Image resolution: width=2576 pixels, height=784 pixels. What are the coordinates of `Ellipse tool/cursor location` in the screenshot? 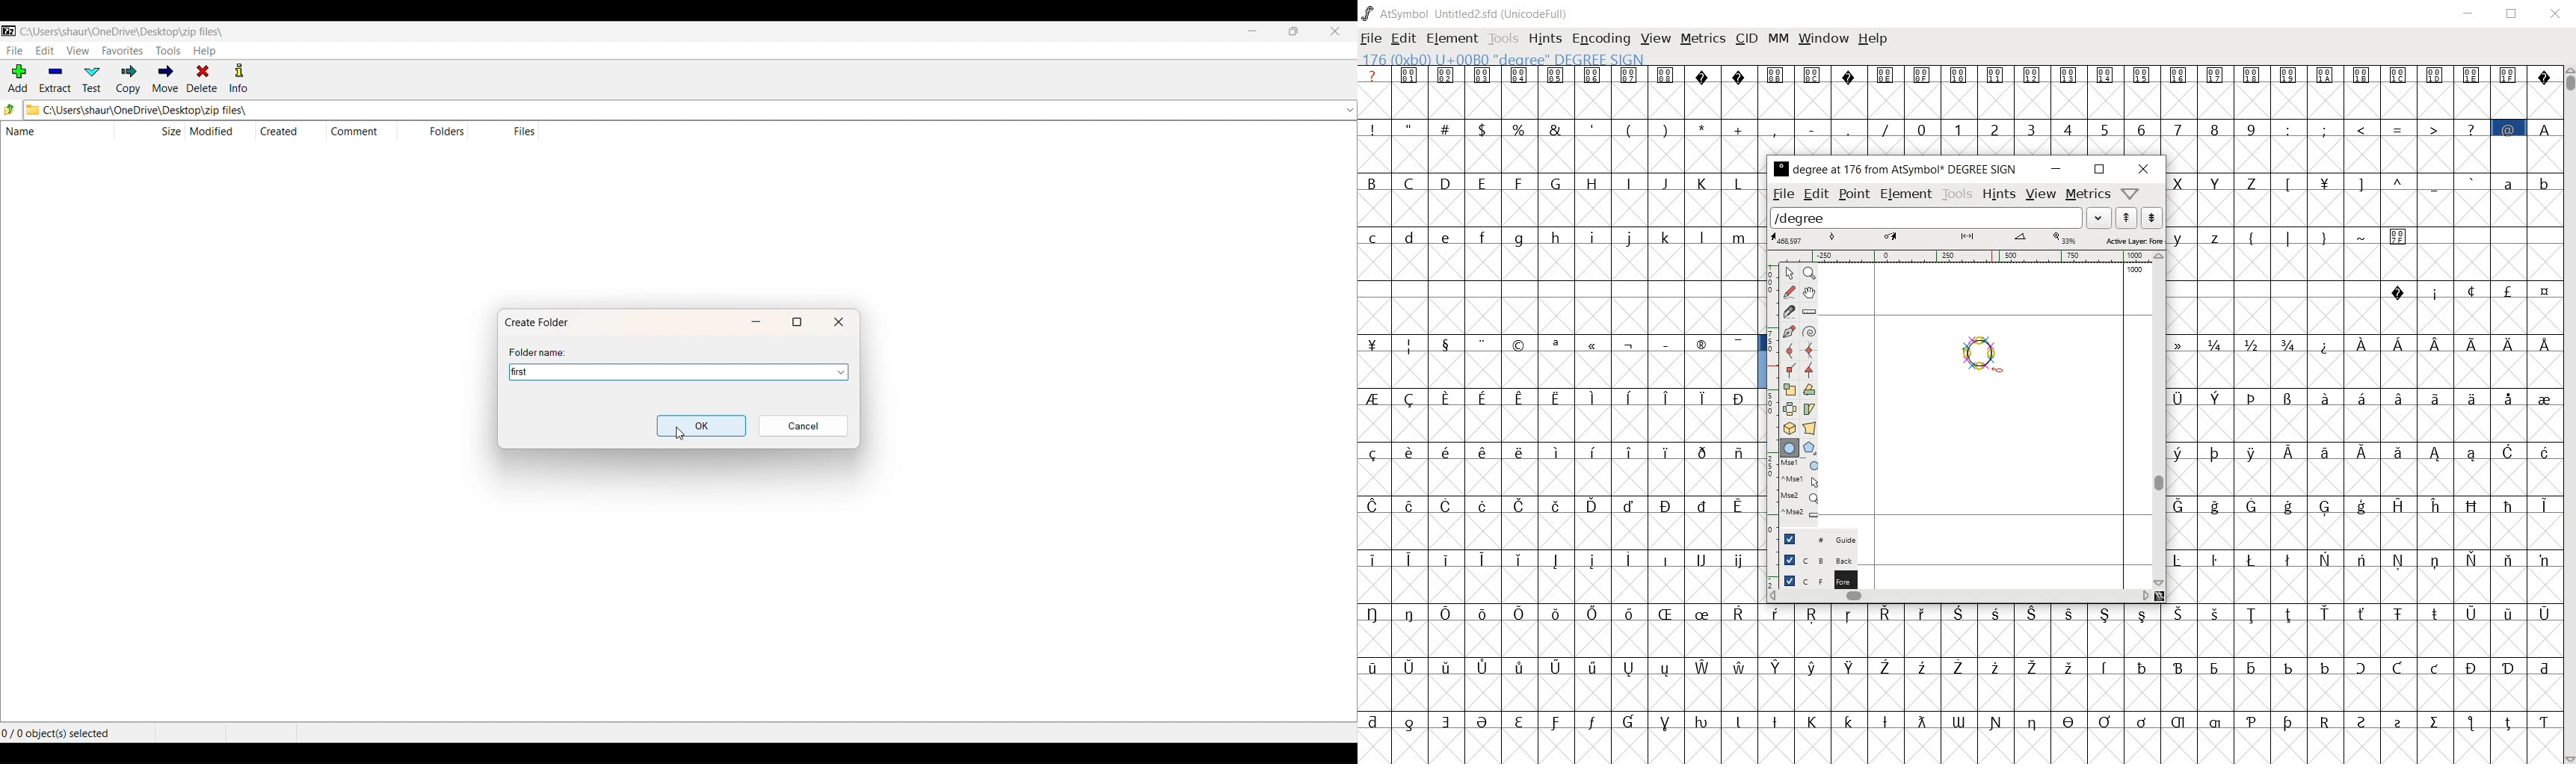 It's located at (1997, 371).